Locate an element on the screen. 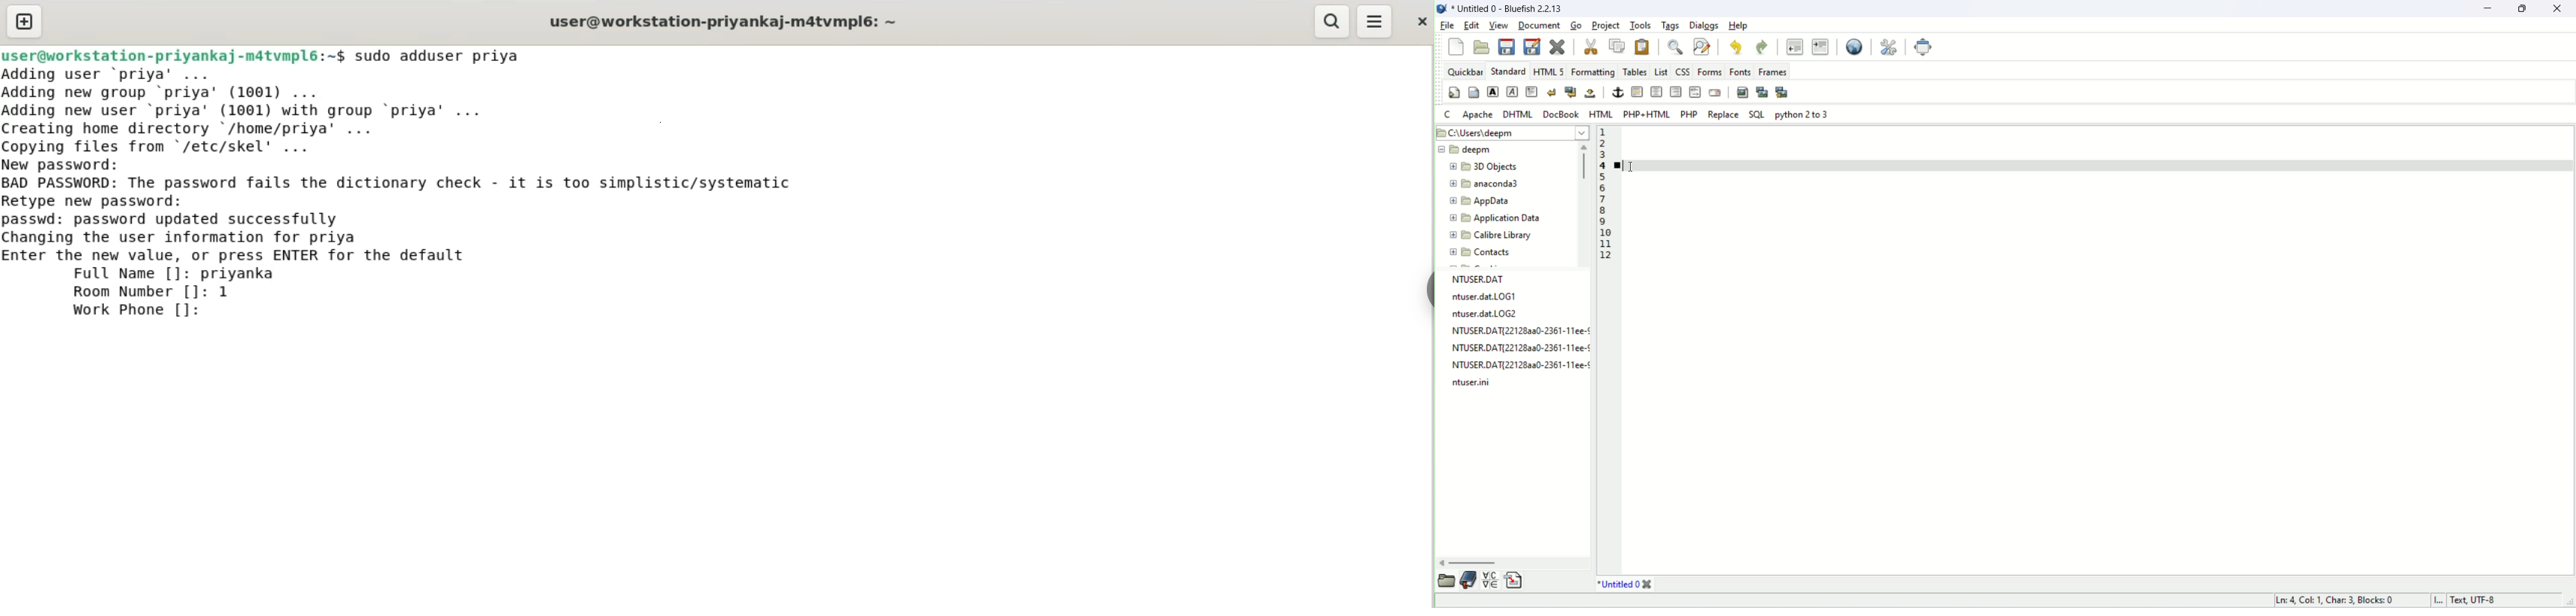 This screenshot has width=2576, height=616. tools is located at coordinates (1641, 26).